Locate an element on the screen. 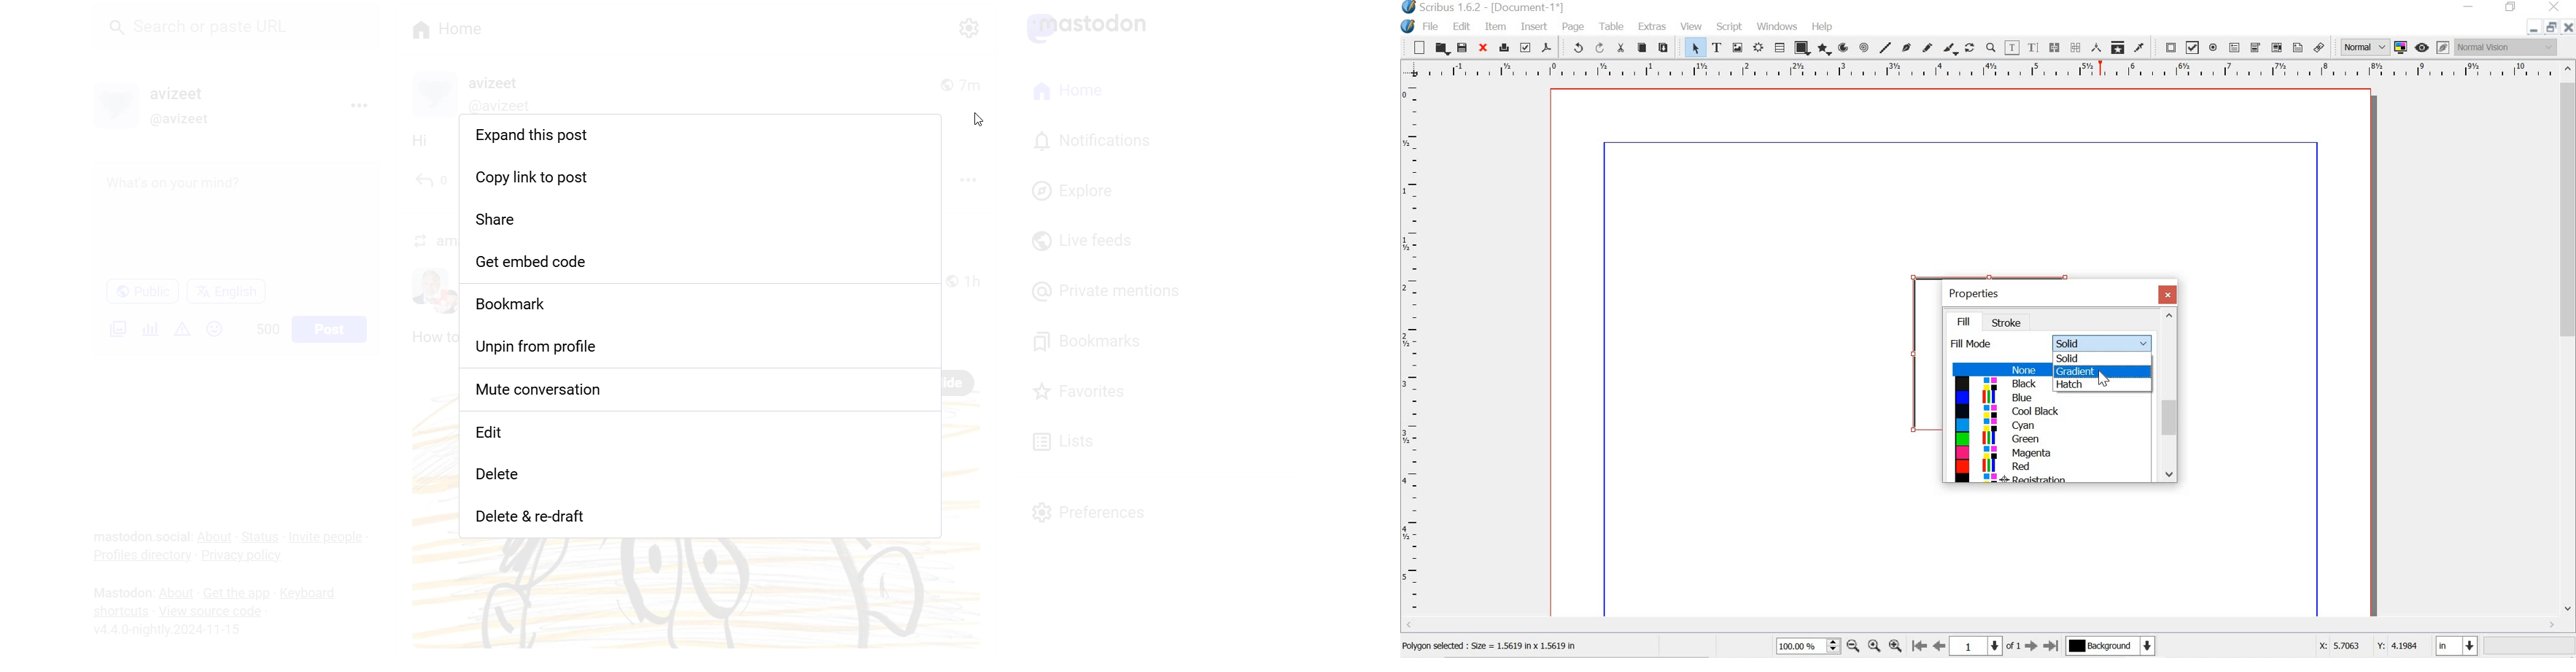 The width and height of the screenshot is (2576, 672). Content Warning is located at coordinates (183, 329).